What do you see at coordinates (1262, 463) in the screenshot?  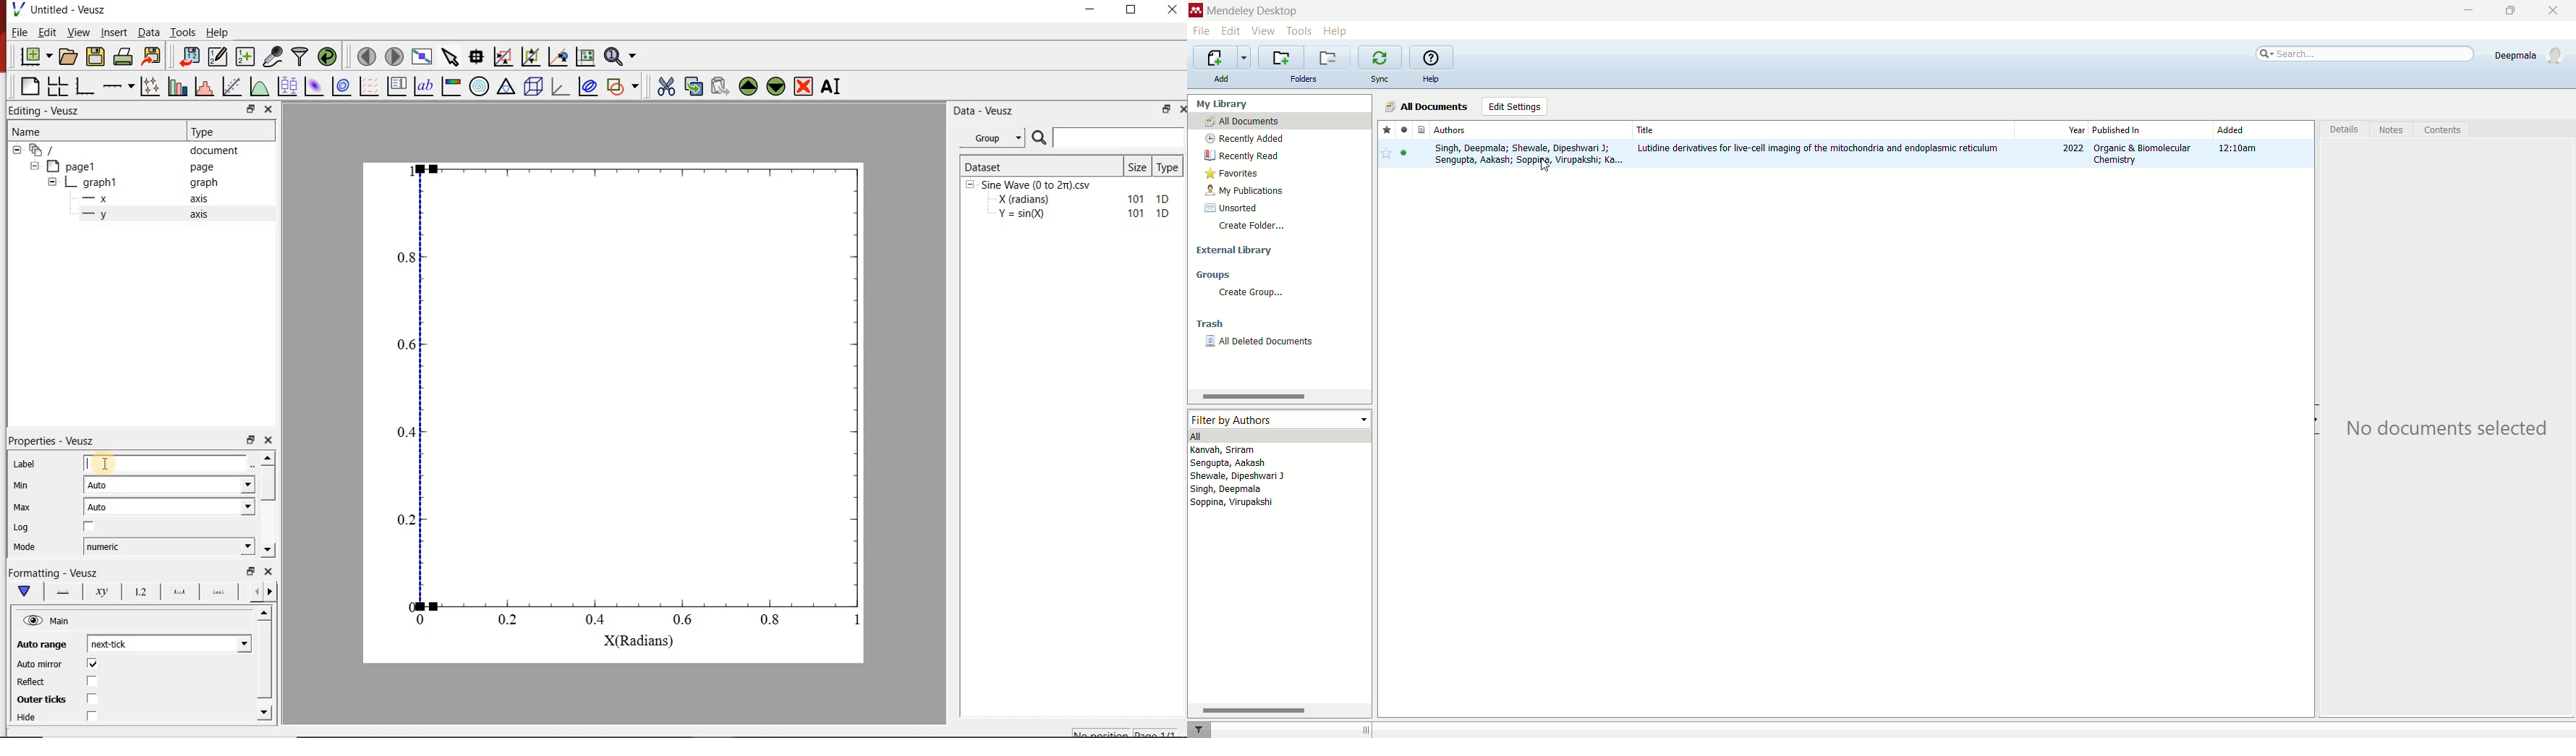 I see `Sengupta, Aakash` at bounding box center [1262, 463].